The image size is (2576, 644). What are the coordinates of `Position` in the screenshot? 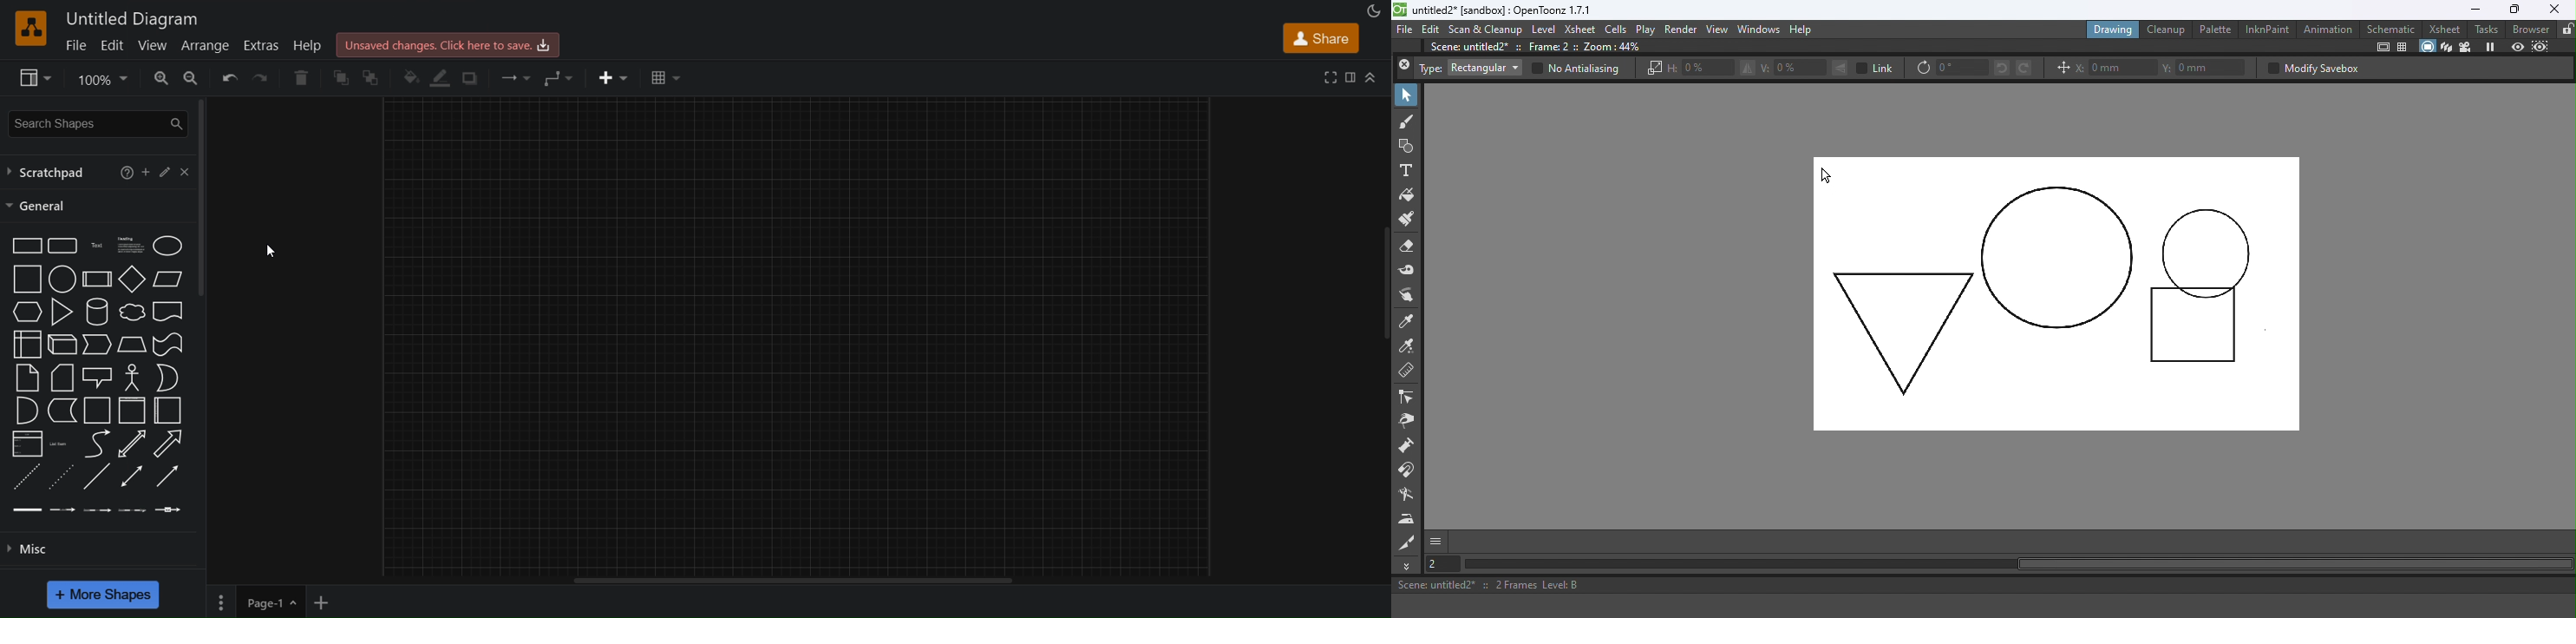 It's located at (2061, 69).